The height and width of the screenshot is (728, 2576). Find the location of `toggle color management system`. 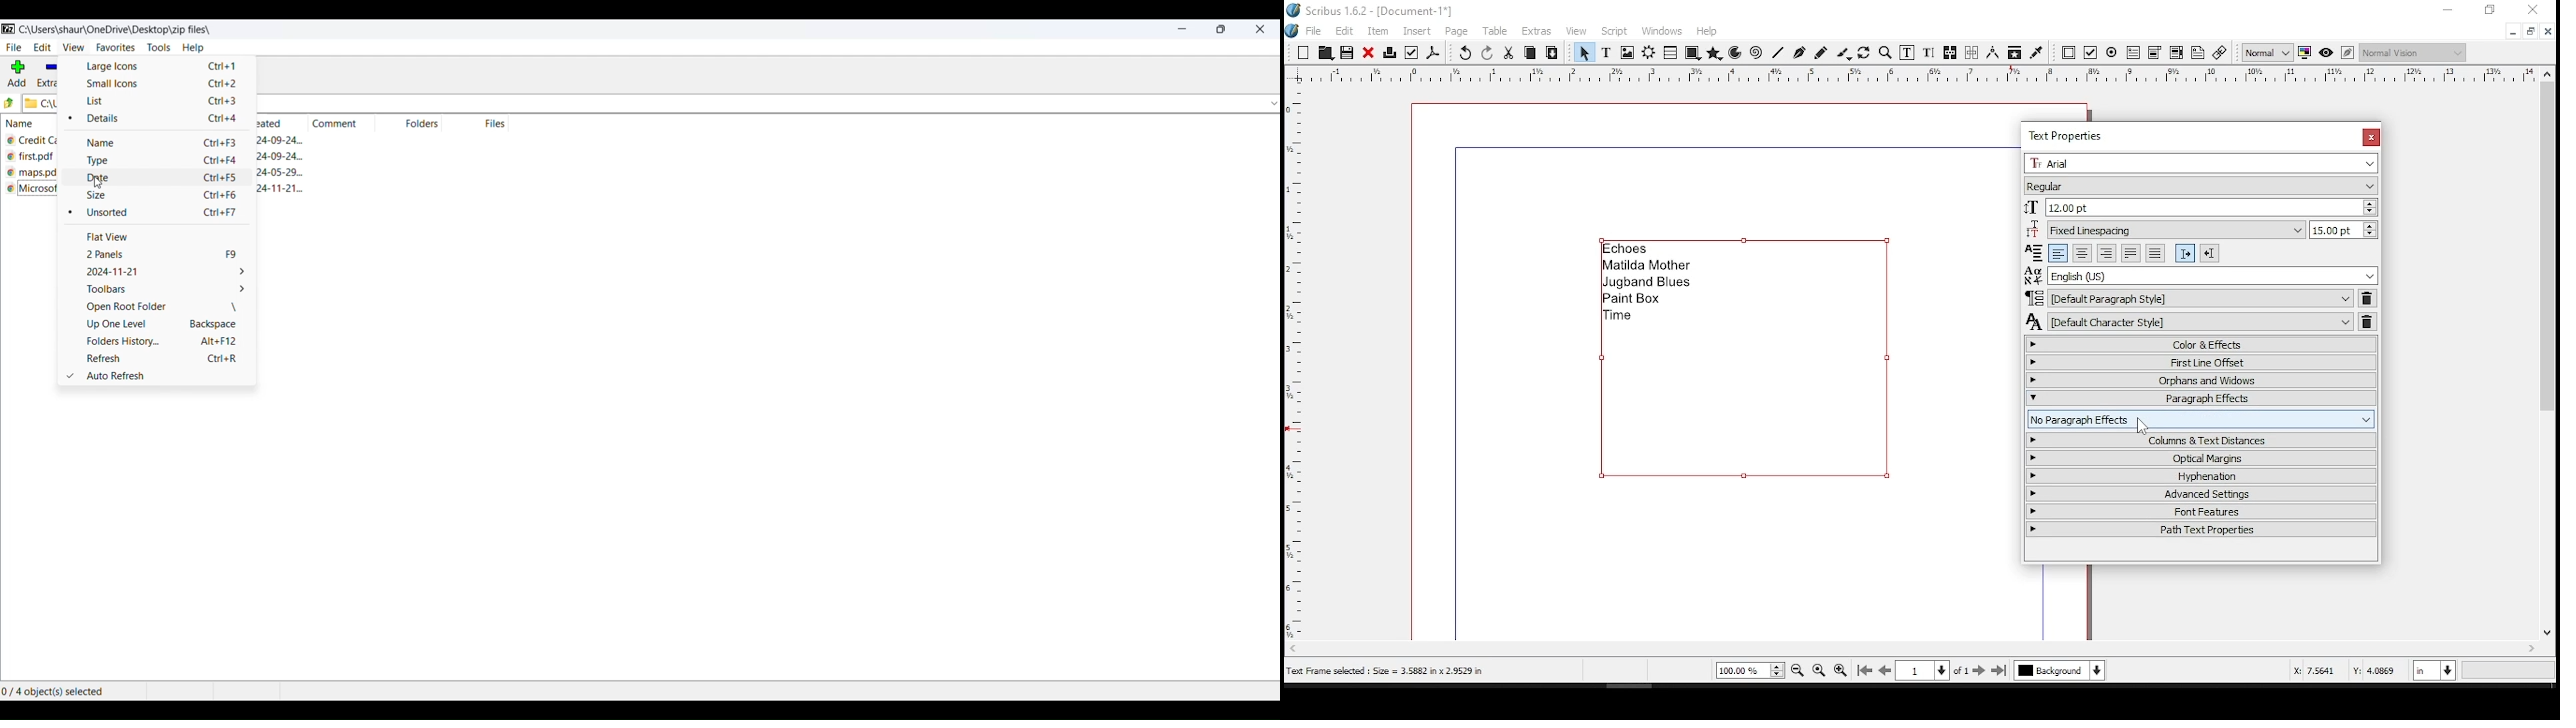

toggle color management system is located at coordinates (2304, 54).